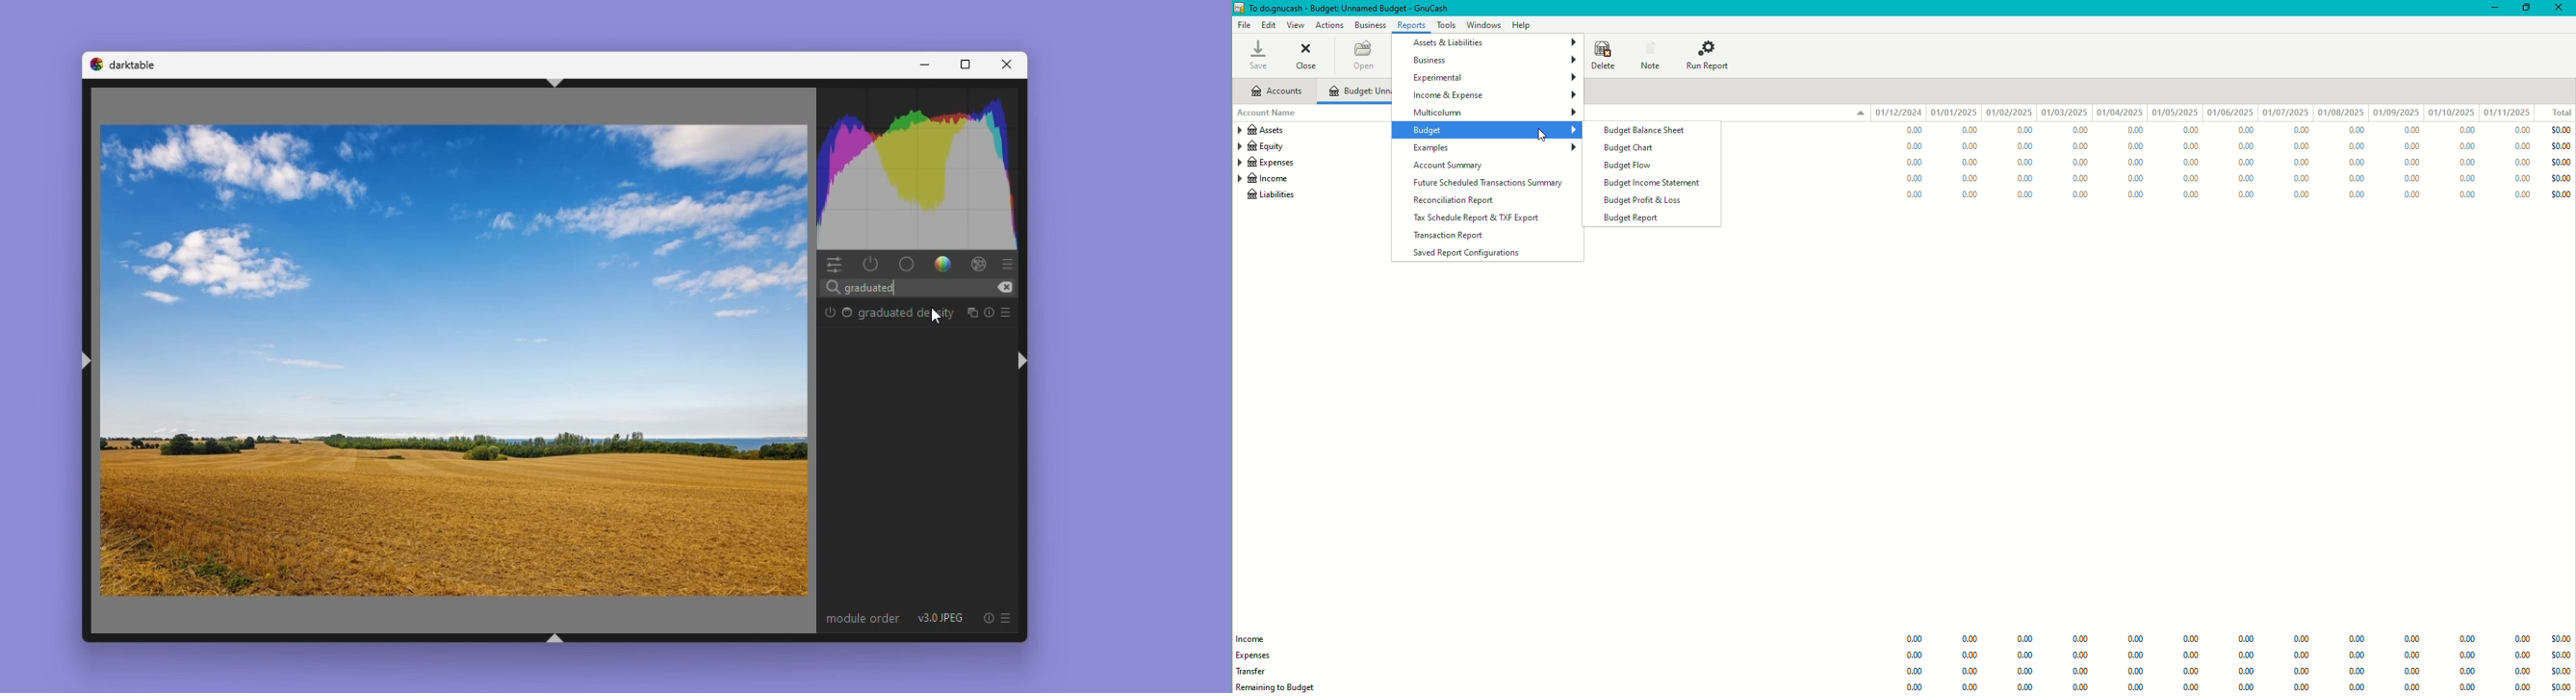 Image resolution: width=2576 pixels, height=700 pixels. What do you see at coordinates (2132, 130) in the screenshot?
I see `0.00` at bounding box center [2132, 130].